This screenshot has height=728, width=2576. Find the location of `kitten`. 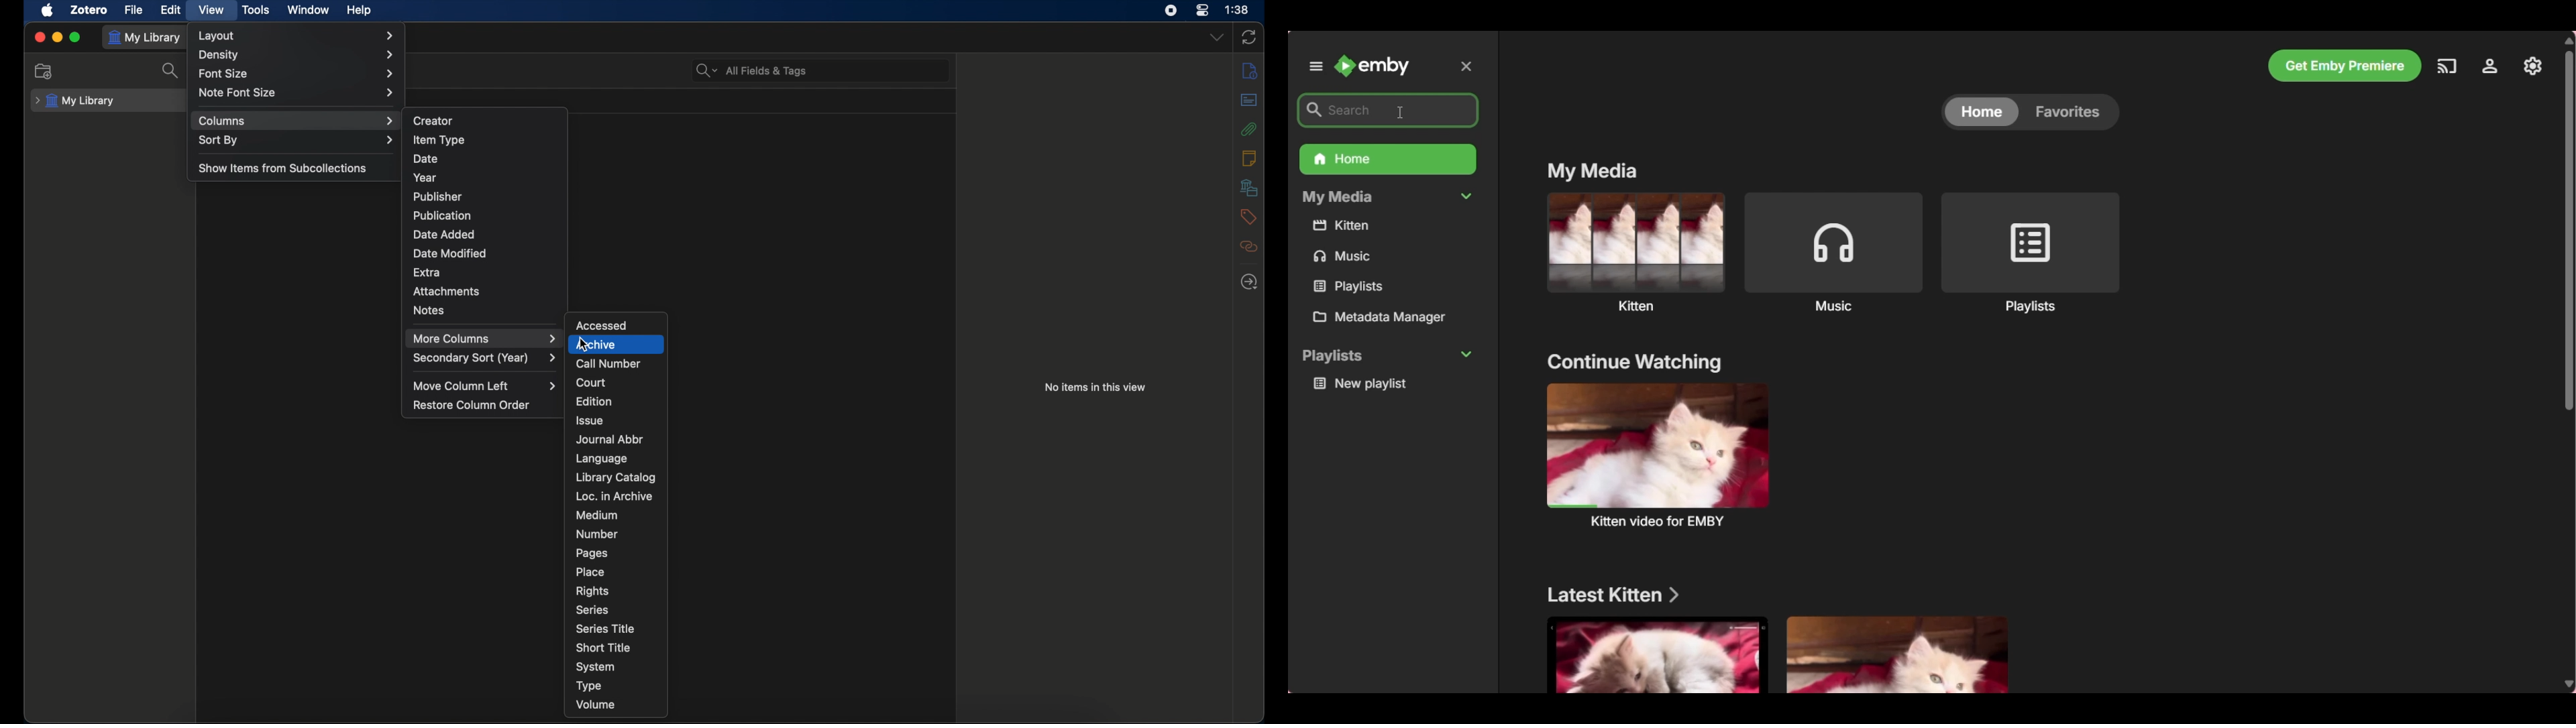

kitten is located at coordinates (1390, 226).